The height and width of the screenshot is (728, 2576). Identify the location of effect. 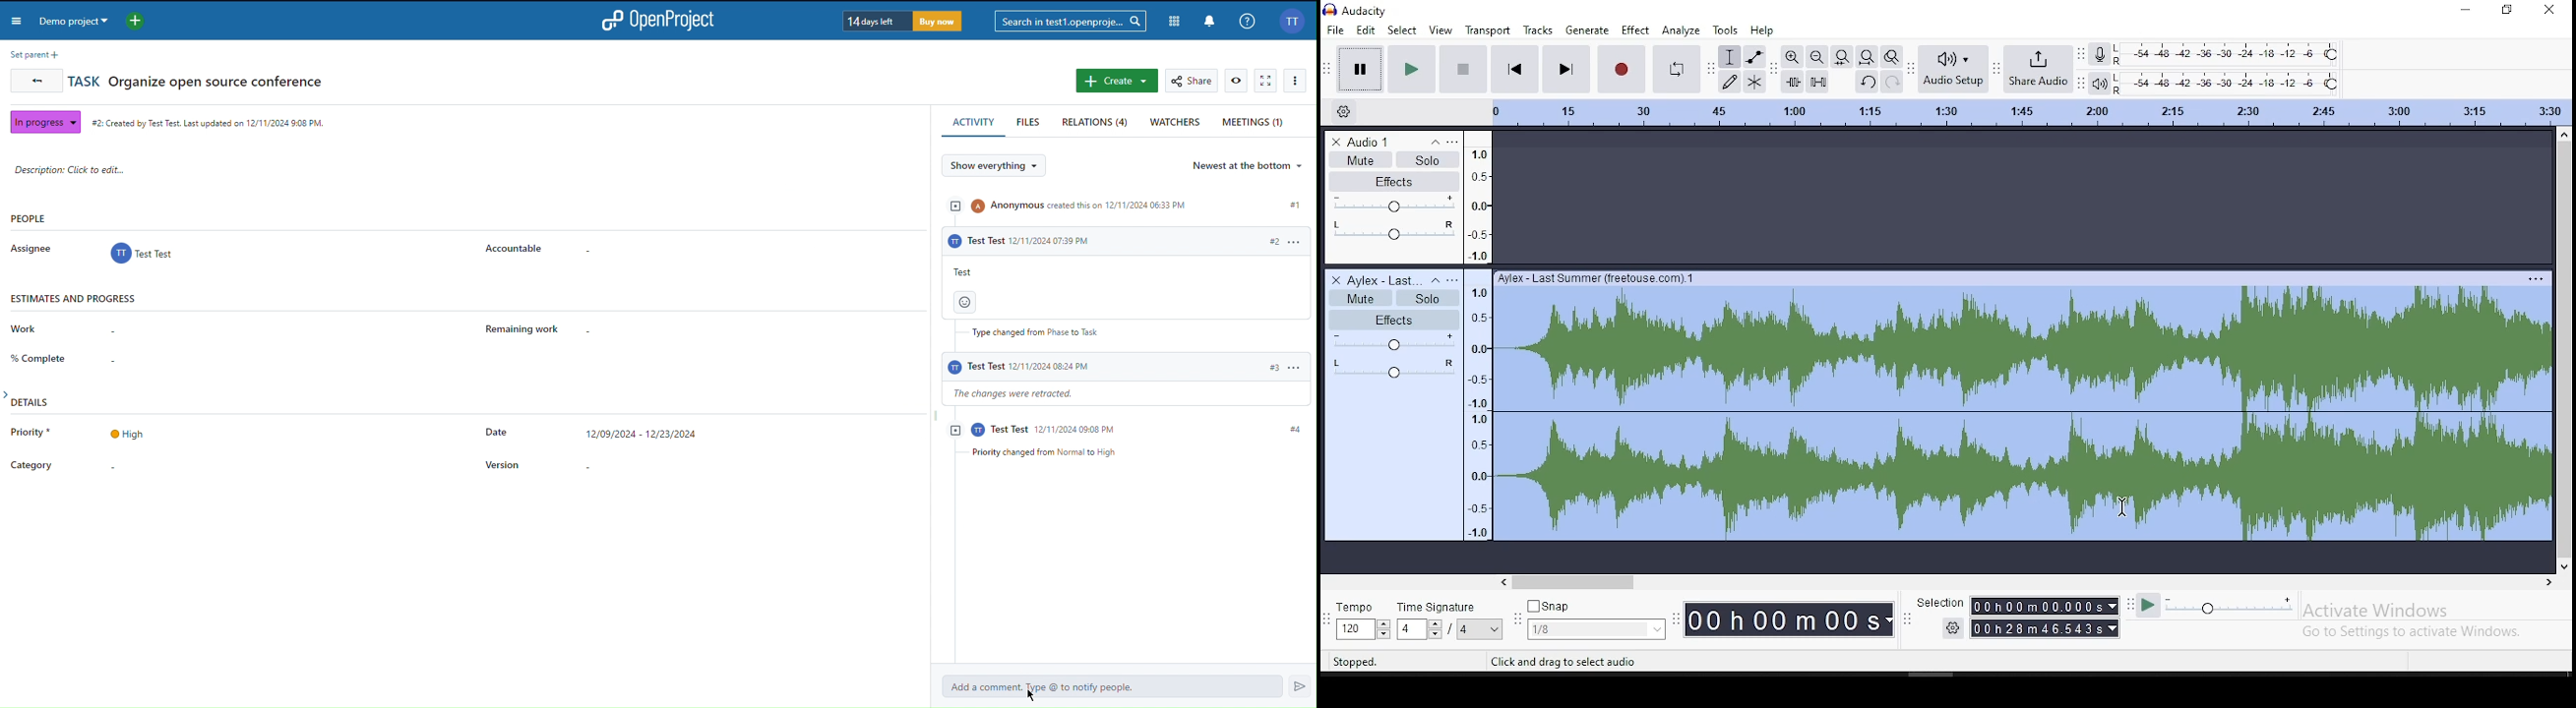
(1635, 30).